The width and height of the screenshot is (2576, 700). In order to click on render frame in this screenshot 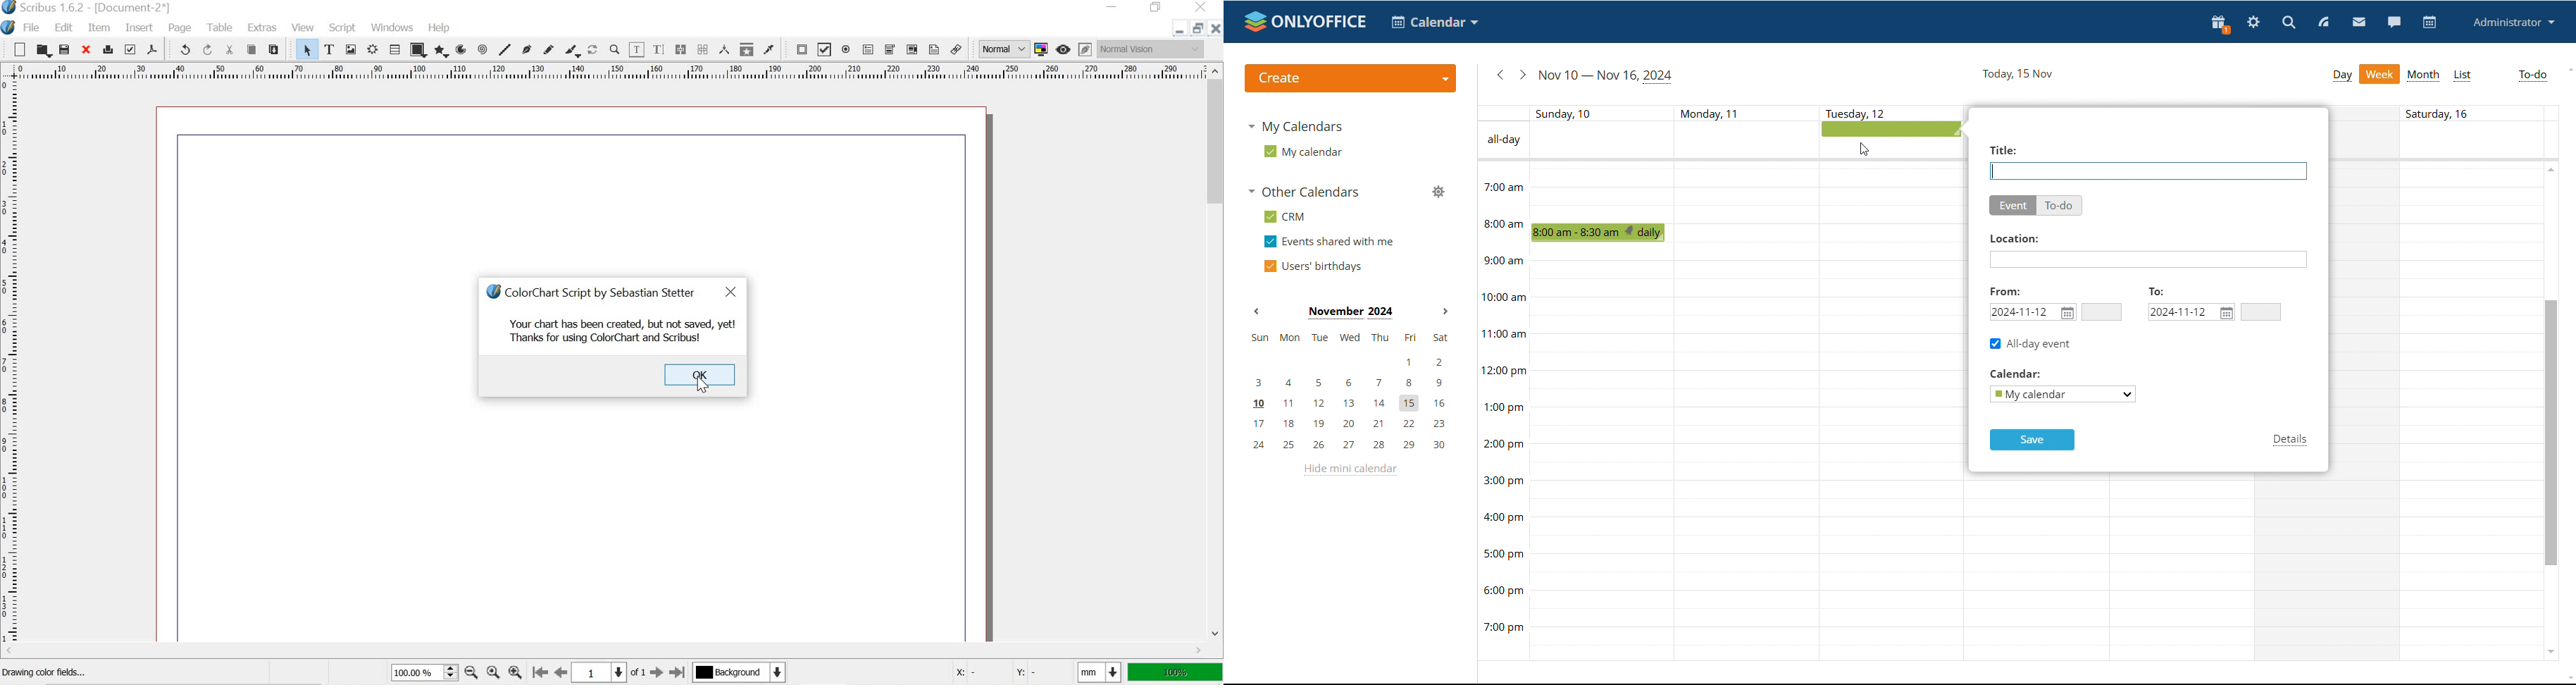, I will do `click(374, 49)`.